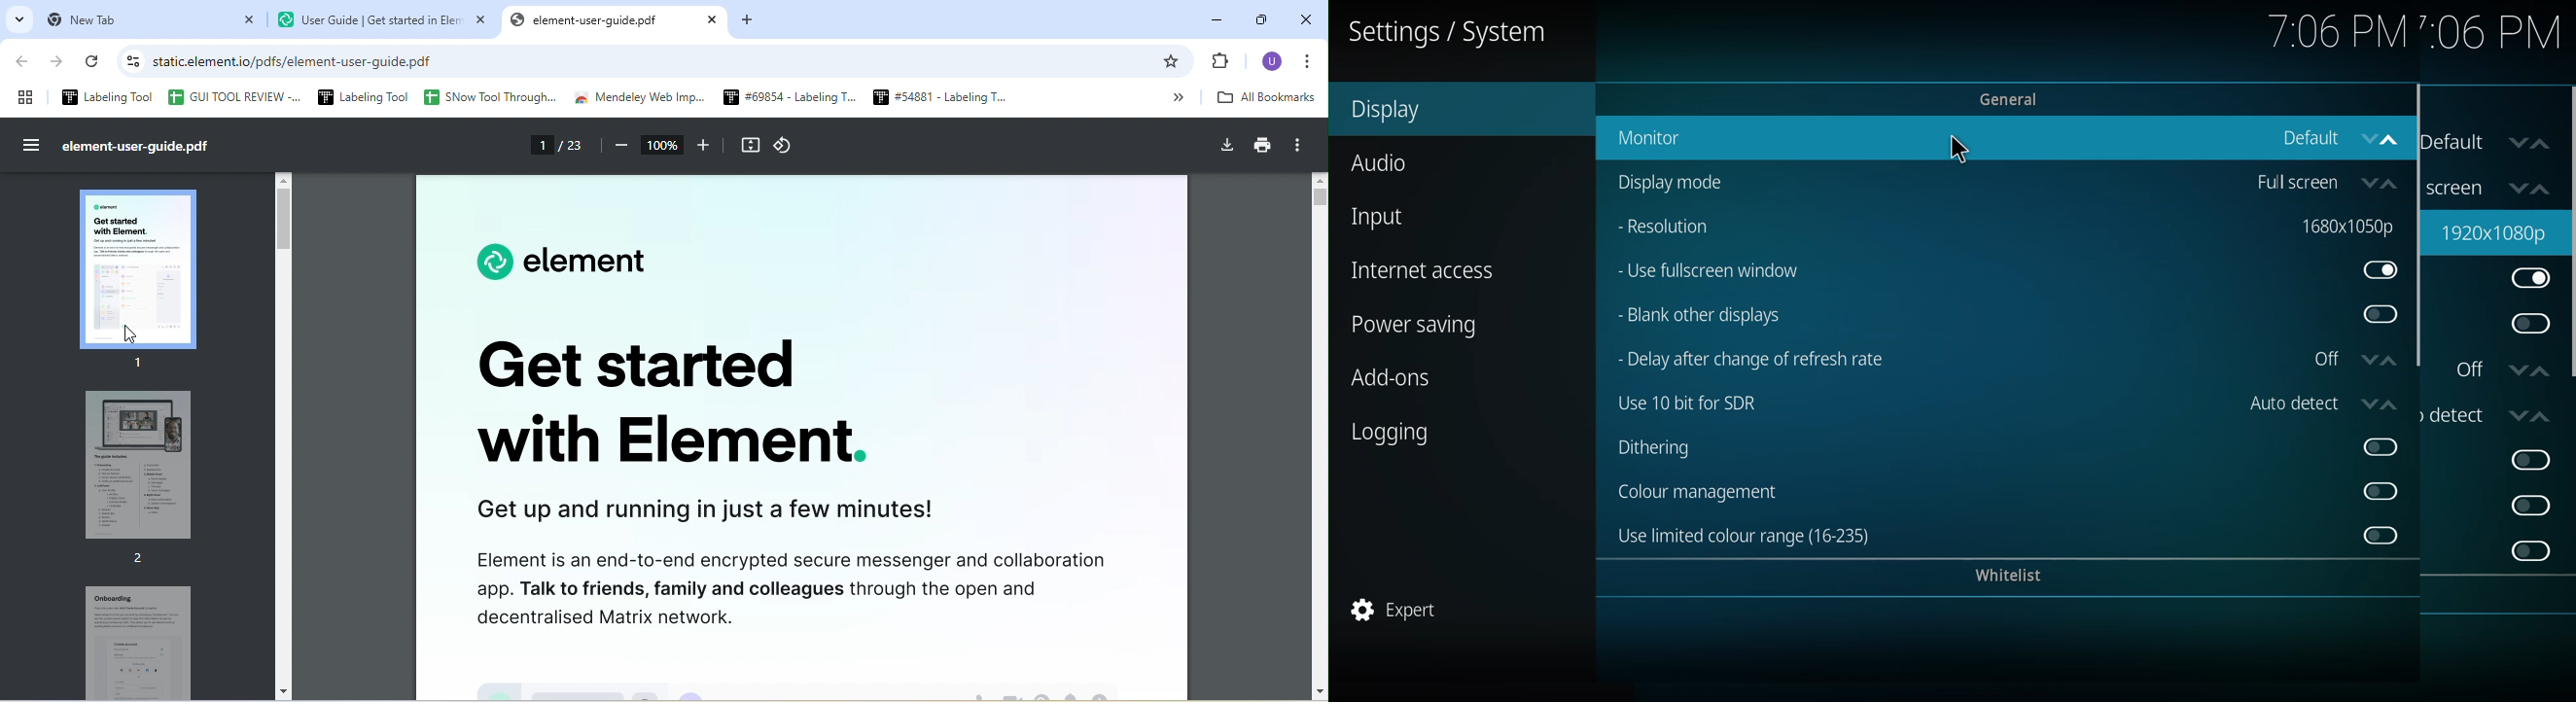 The height and width of the screenshot is (728, 2576). Describe the element at coordinates (1716, 489) in the screenshot. I see `color management` at that location.